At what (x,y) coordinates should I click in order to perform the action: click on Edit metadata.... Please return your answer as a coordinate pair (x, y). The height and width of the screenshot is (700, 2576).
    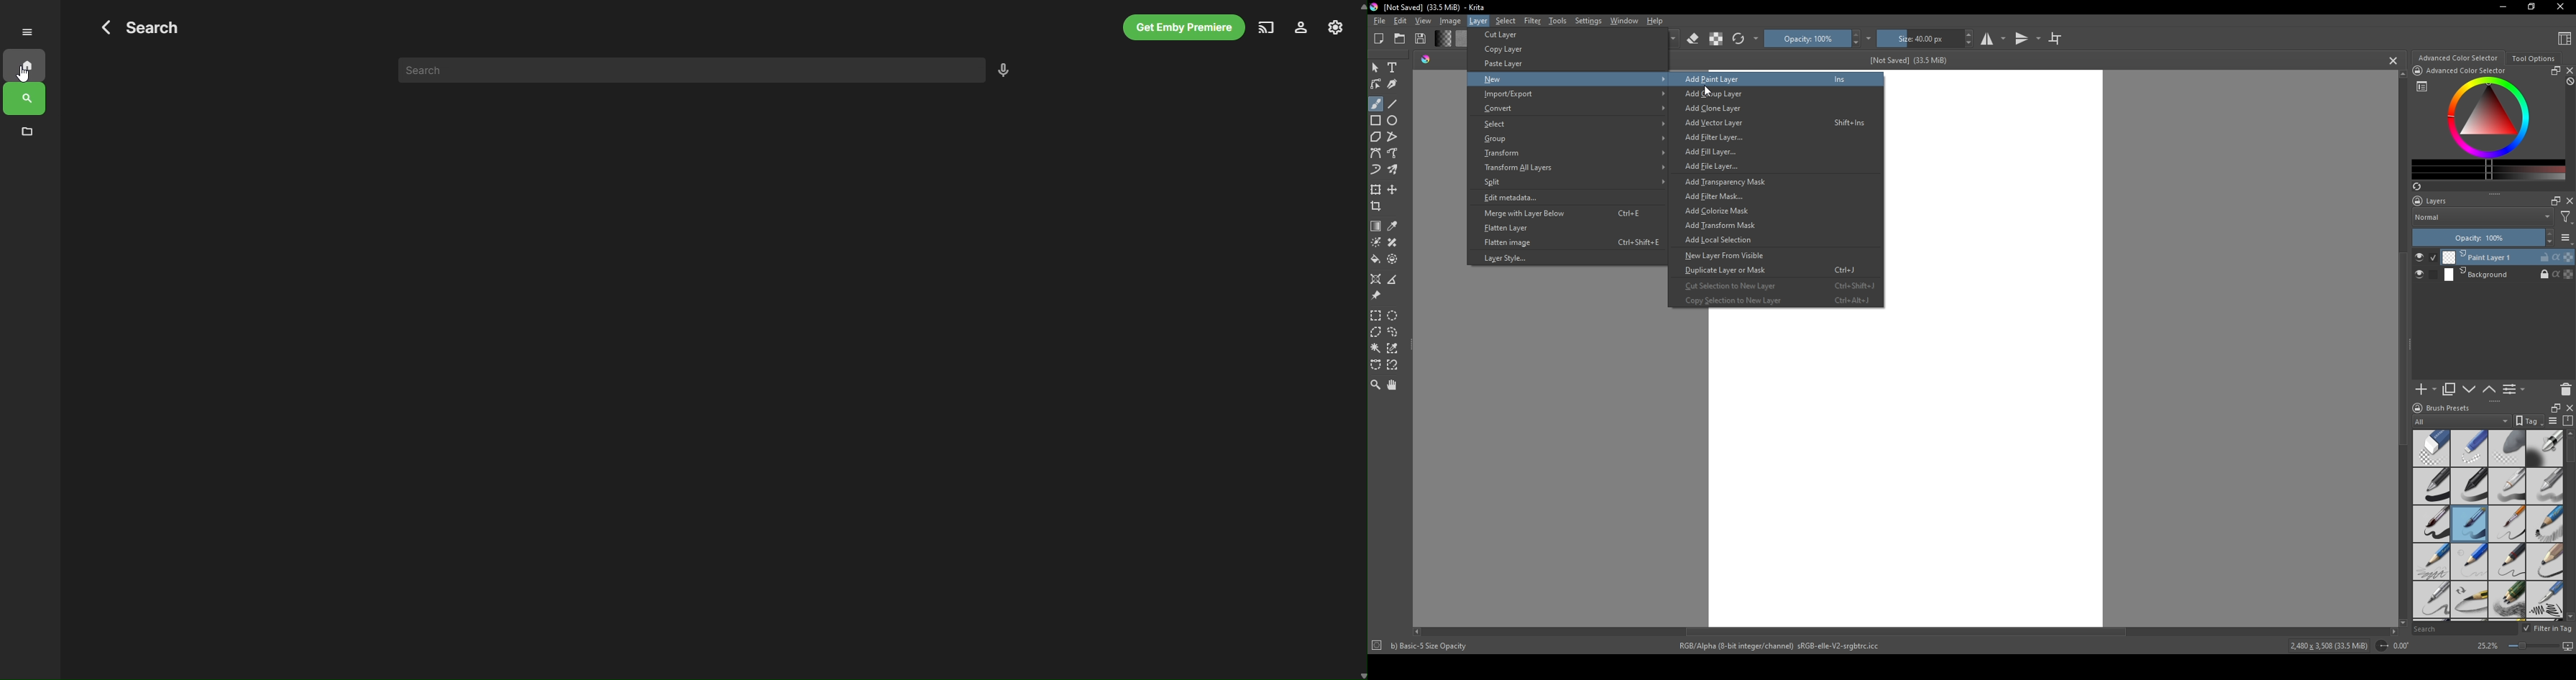
    Looking at the image, I should click on (1517, 197).